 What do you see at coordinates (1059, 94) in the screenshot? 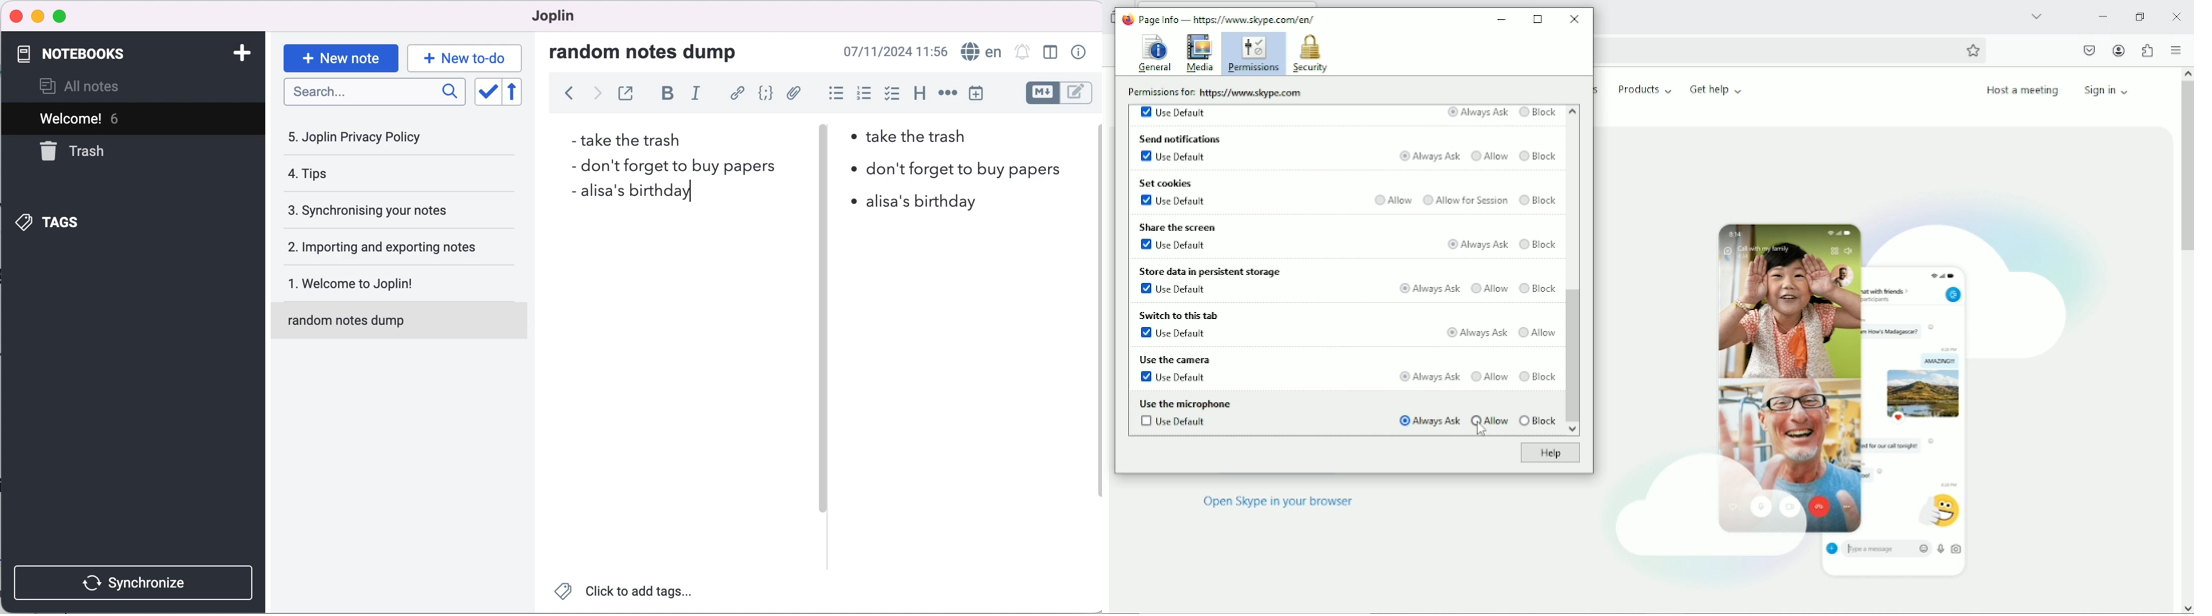
I see `toggle editors` at bounding box center [1059, 94].